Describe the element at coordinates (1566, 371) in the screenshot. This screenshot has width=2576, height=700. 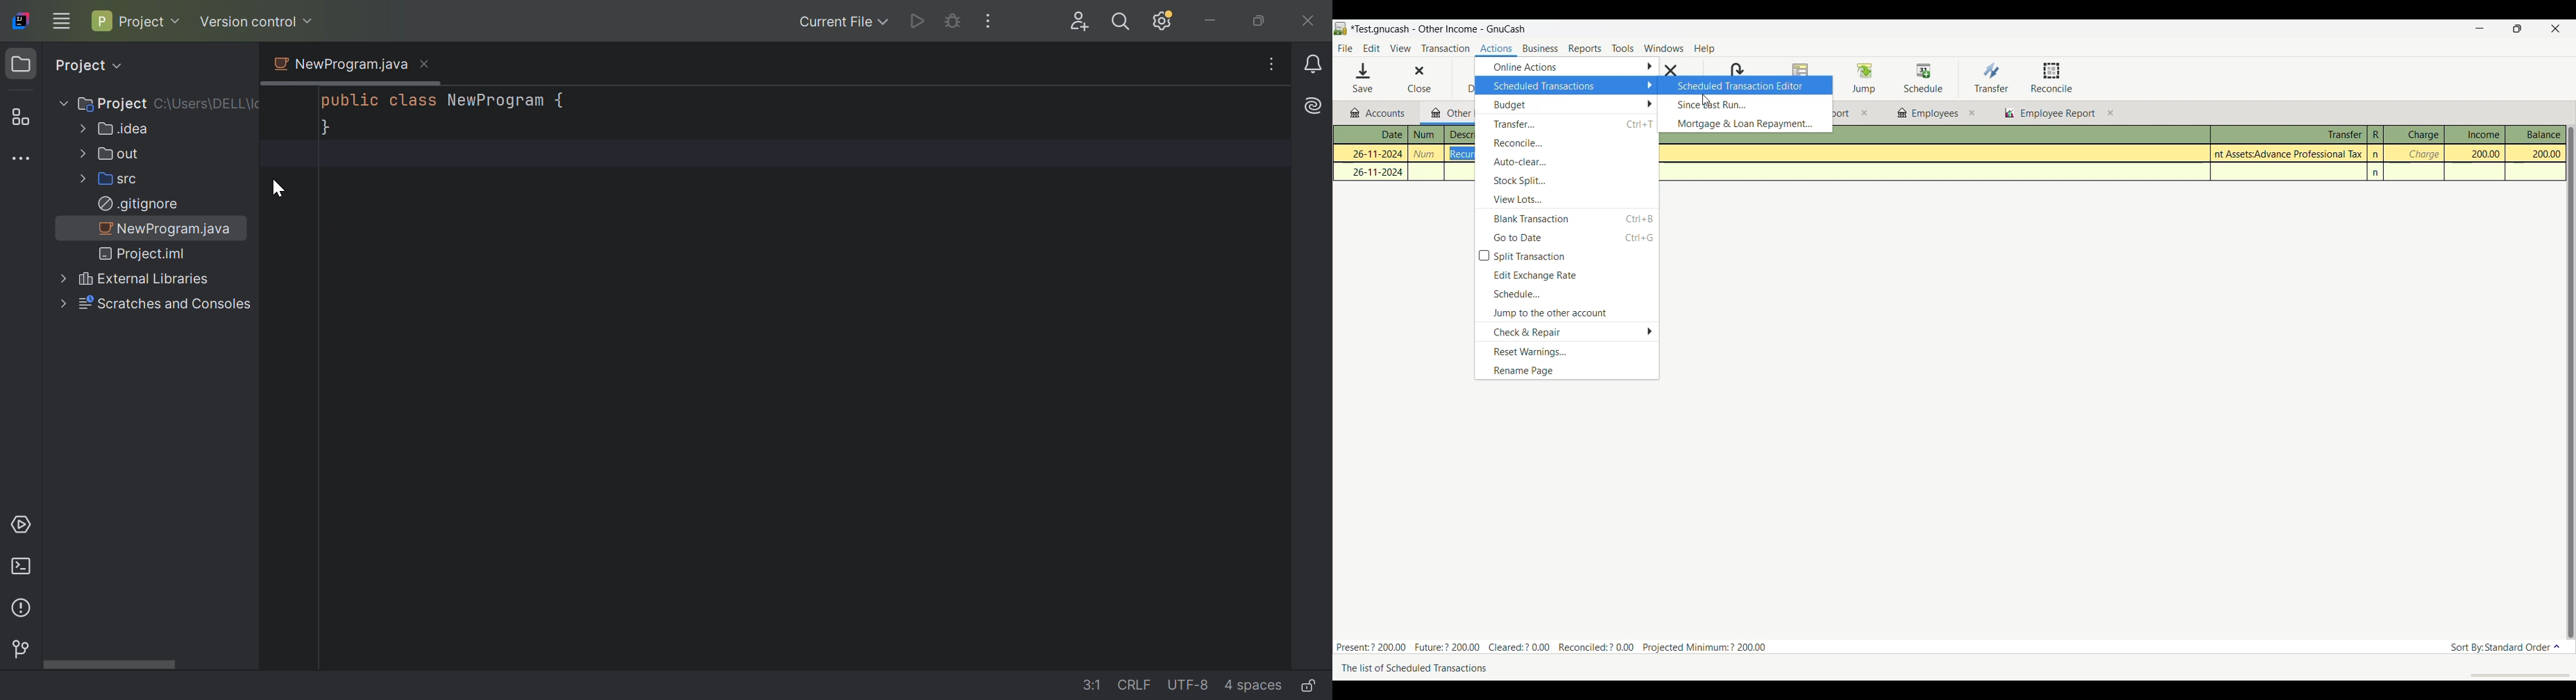
I see `Rename page` at that location.